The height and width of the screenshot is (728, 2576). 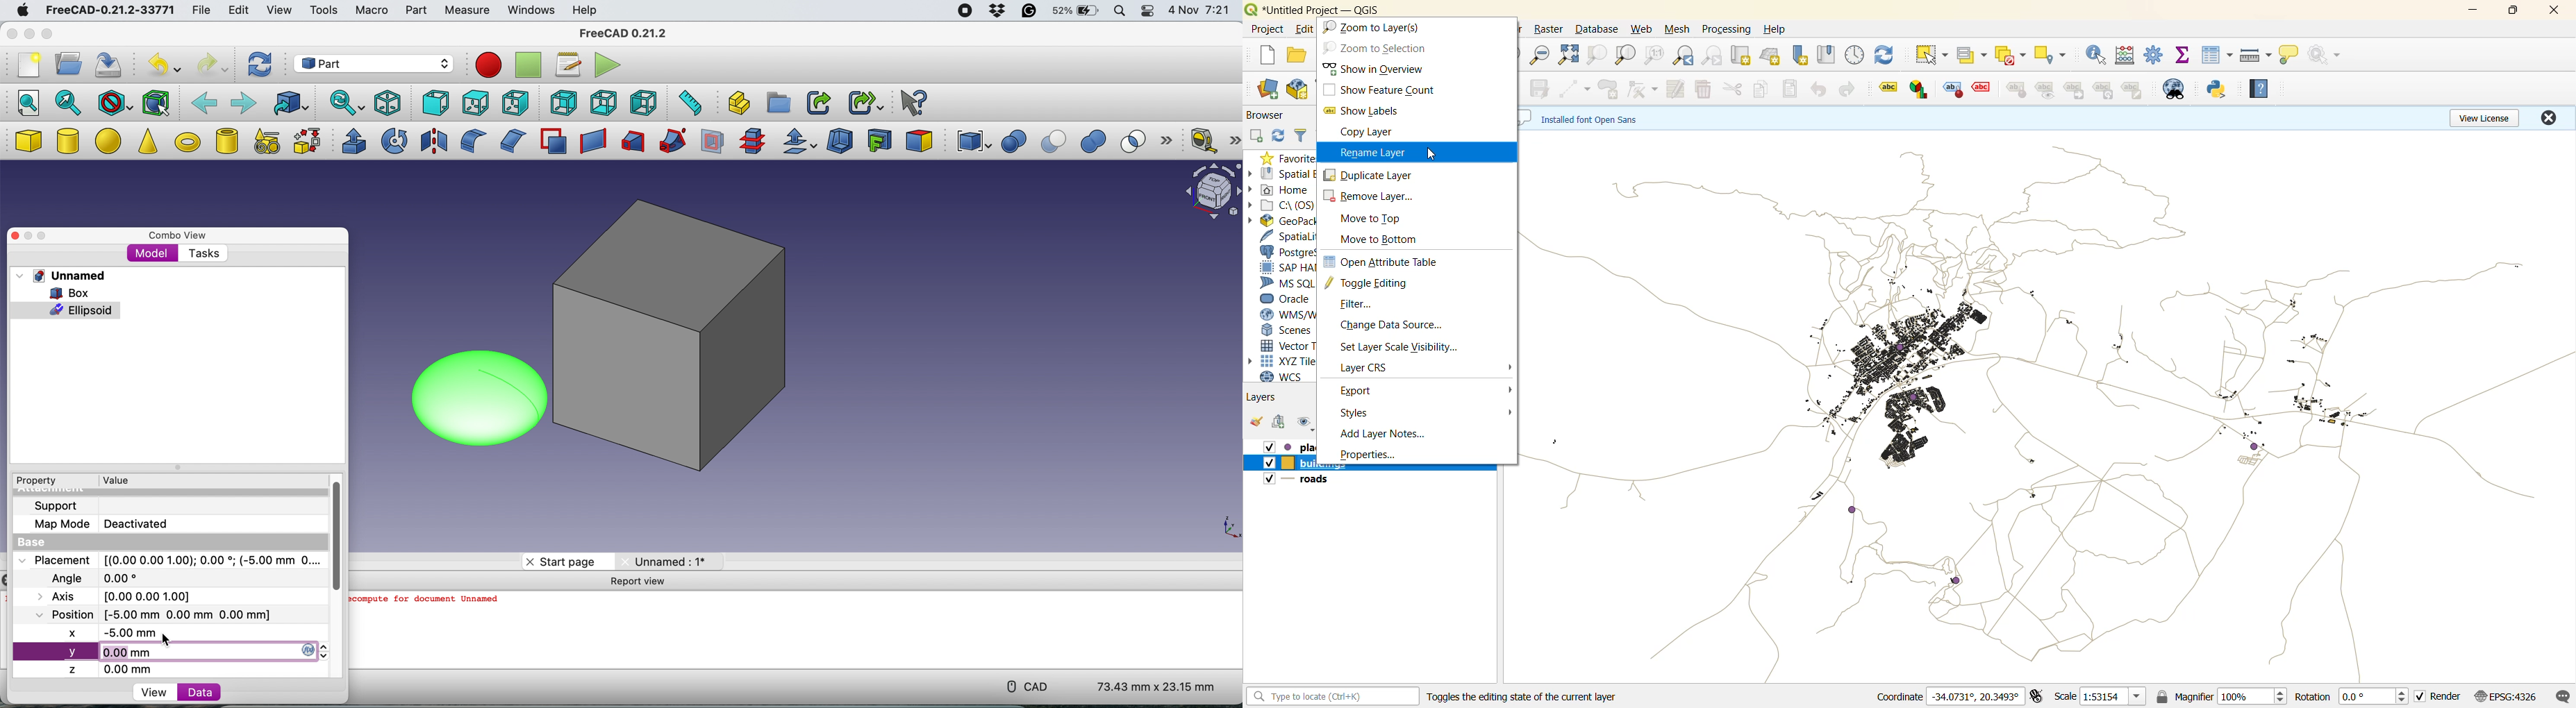 What do you see at coordinates (1288, 362) in the screenshot?
I see `xyz tiles` at bounding box center [1288, 362].